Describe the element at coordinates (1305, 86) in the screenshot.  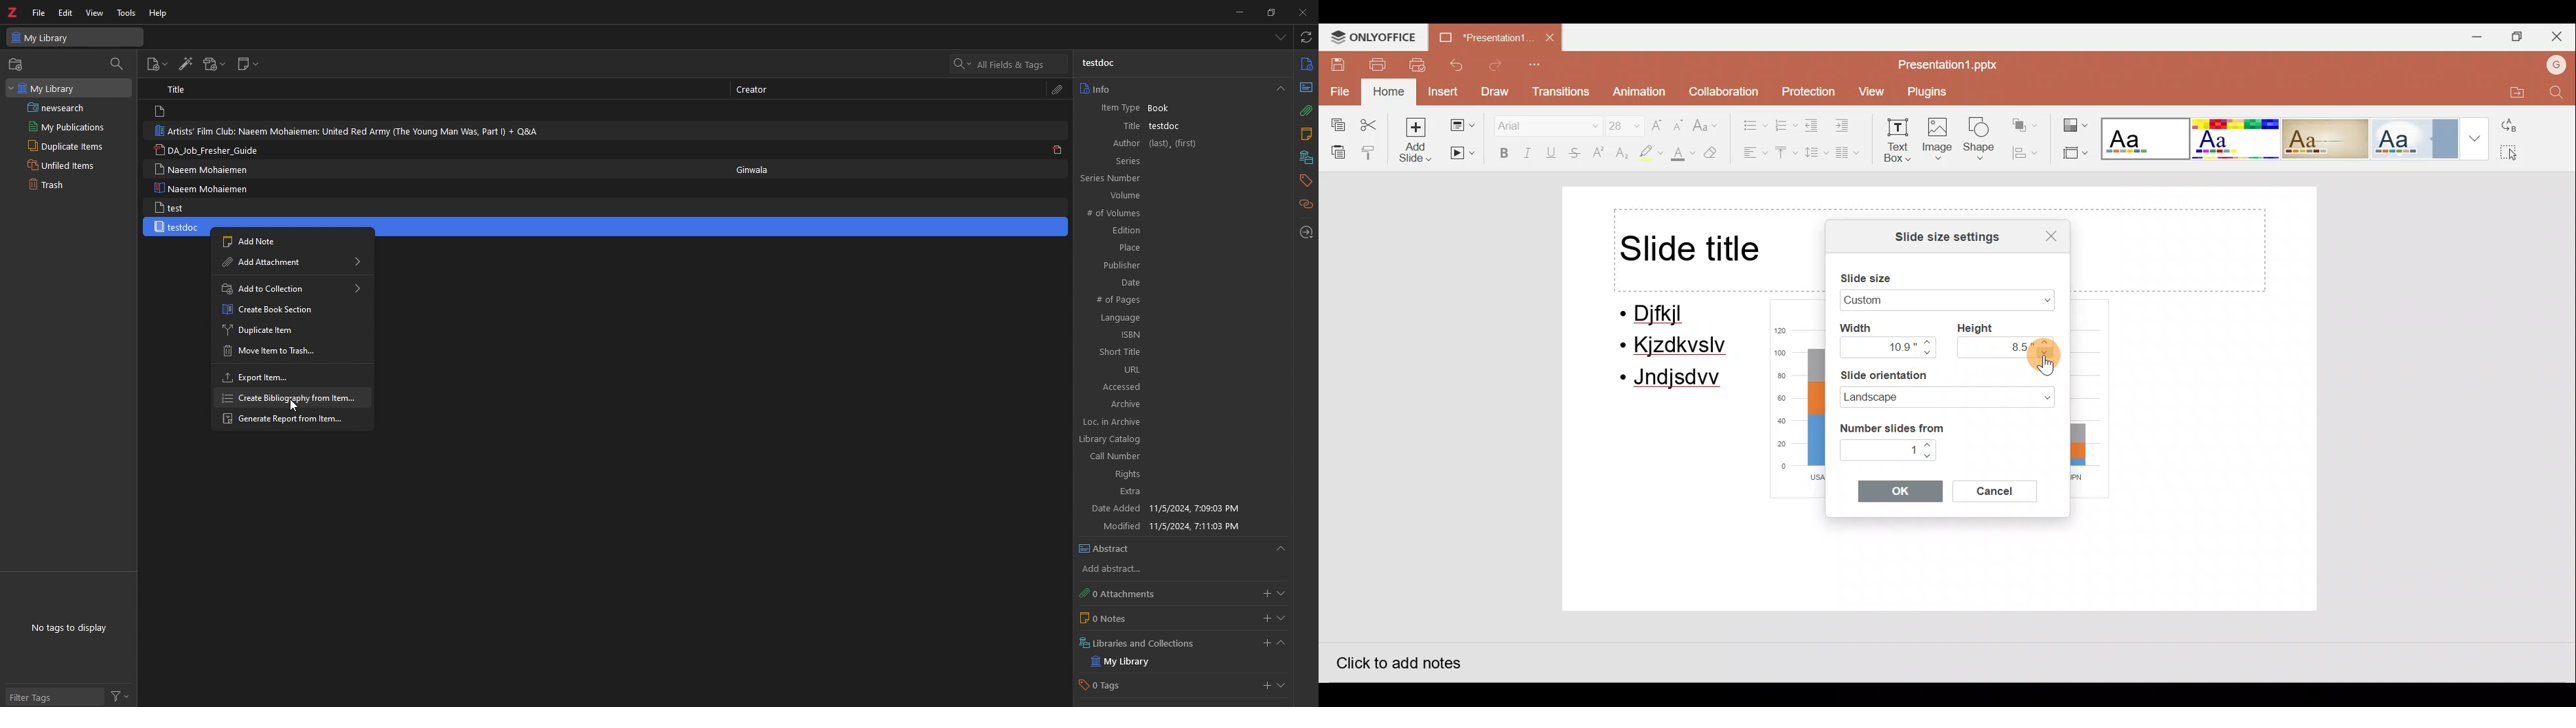
I see `abstract` at that location.